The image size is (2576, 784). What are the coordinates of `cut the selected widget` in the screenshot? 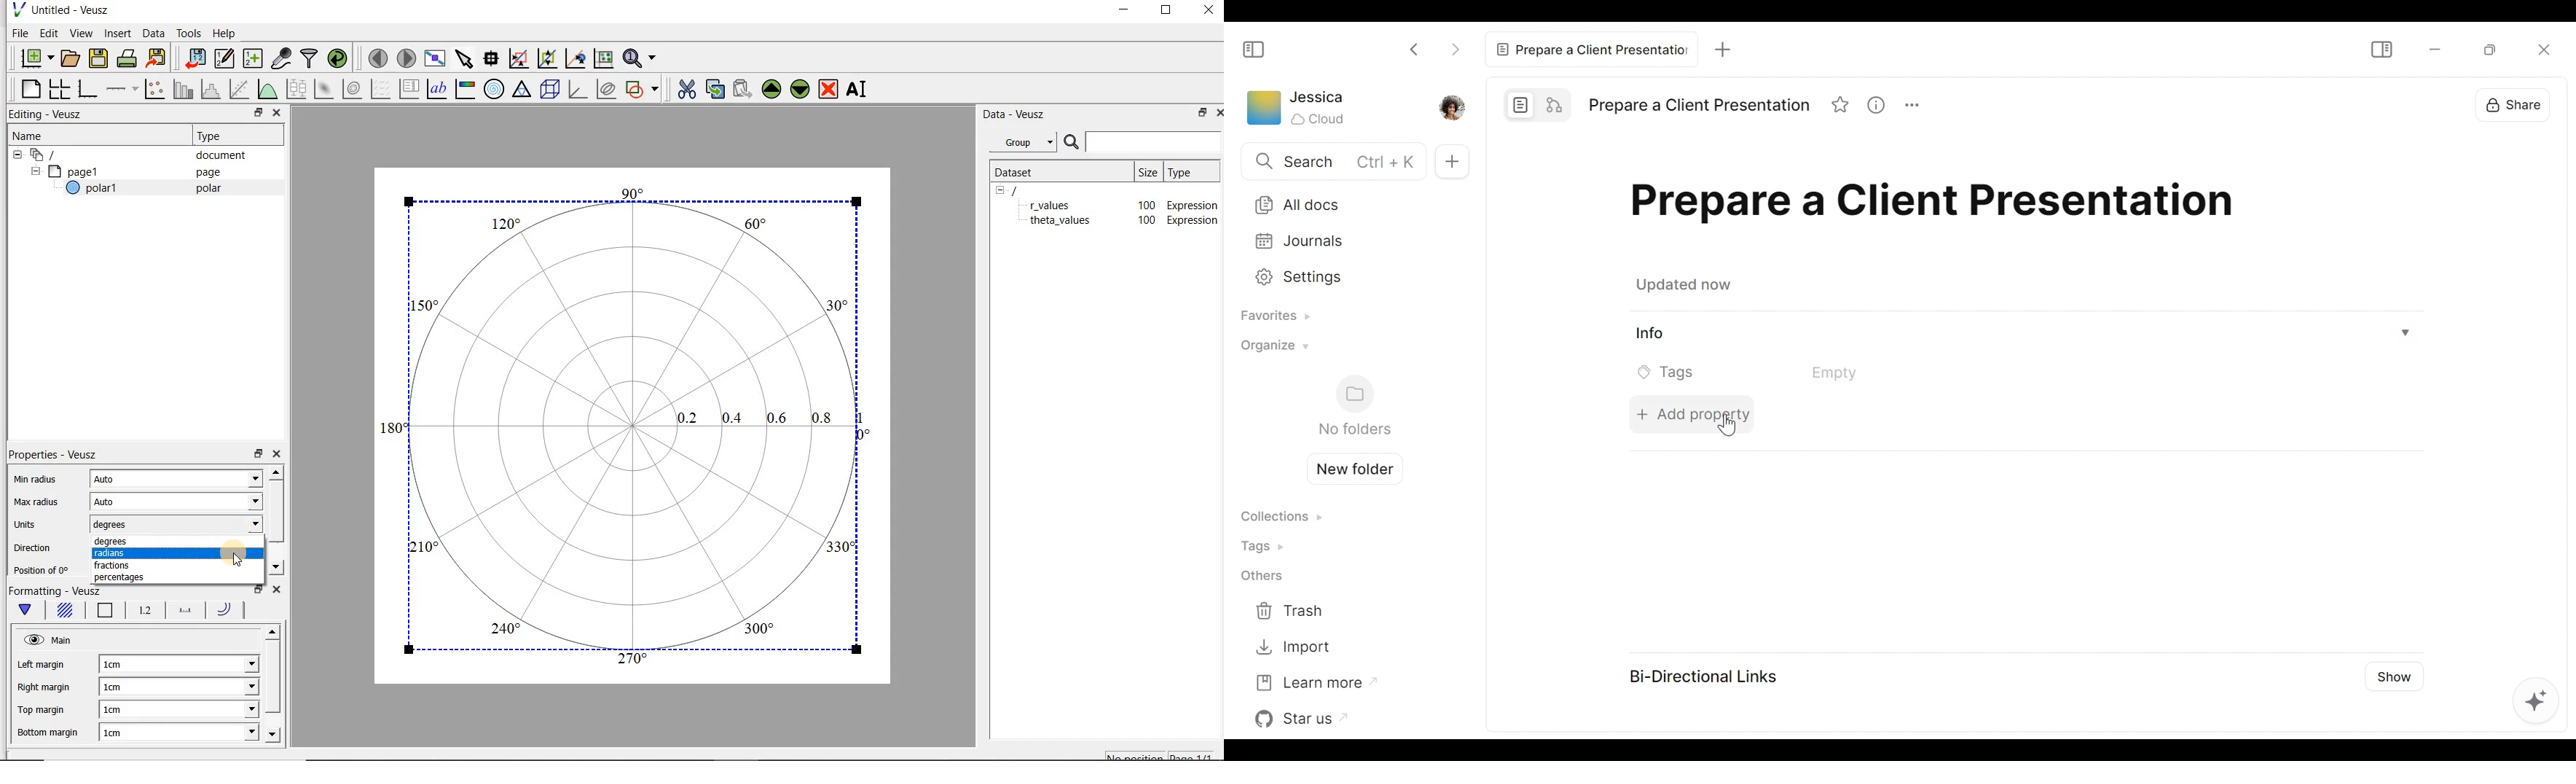 It's located at (684, 87).